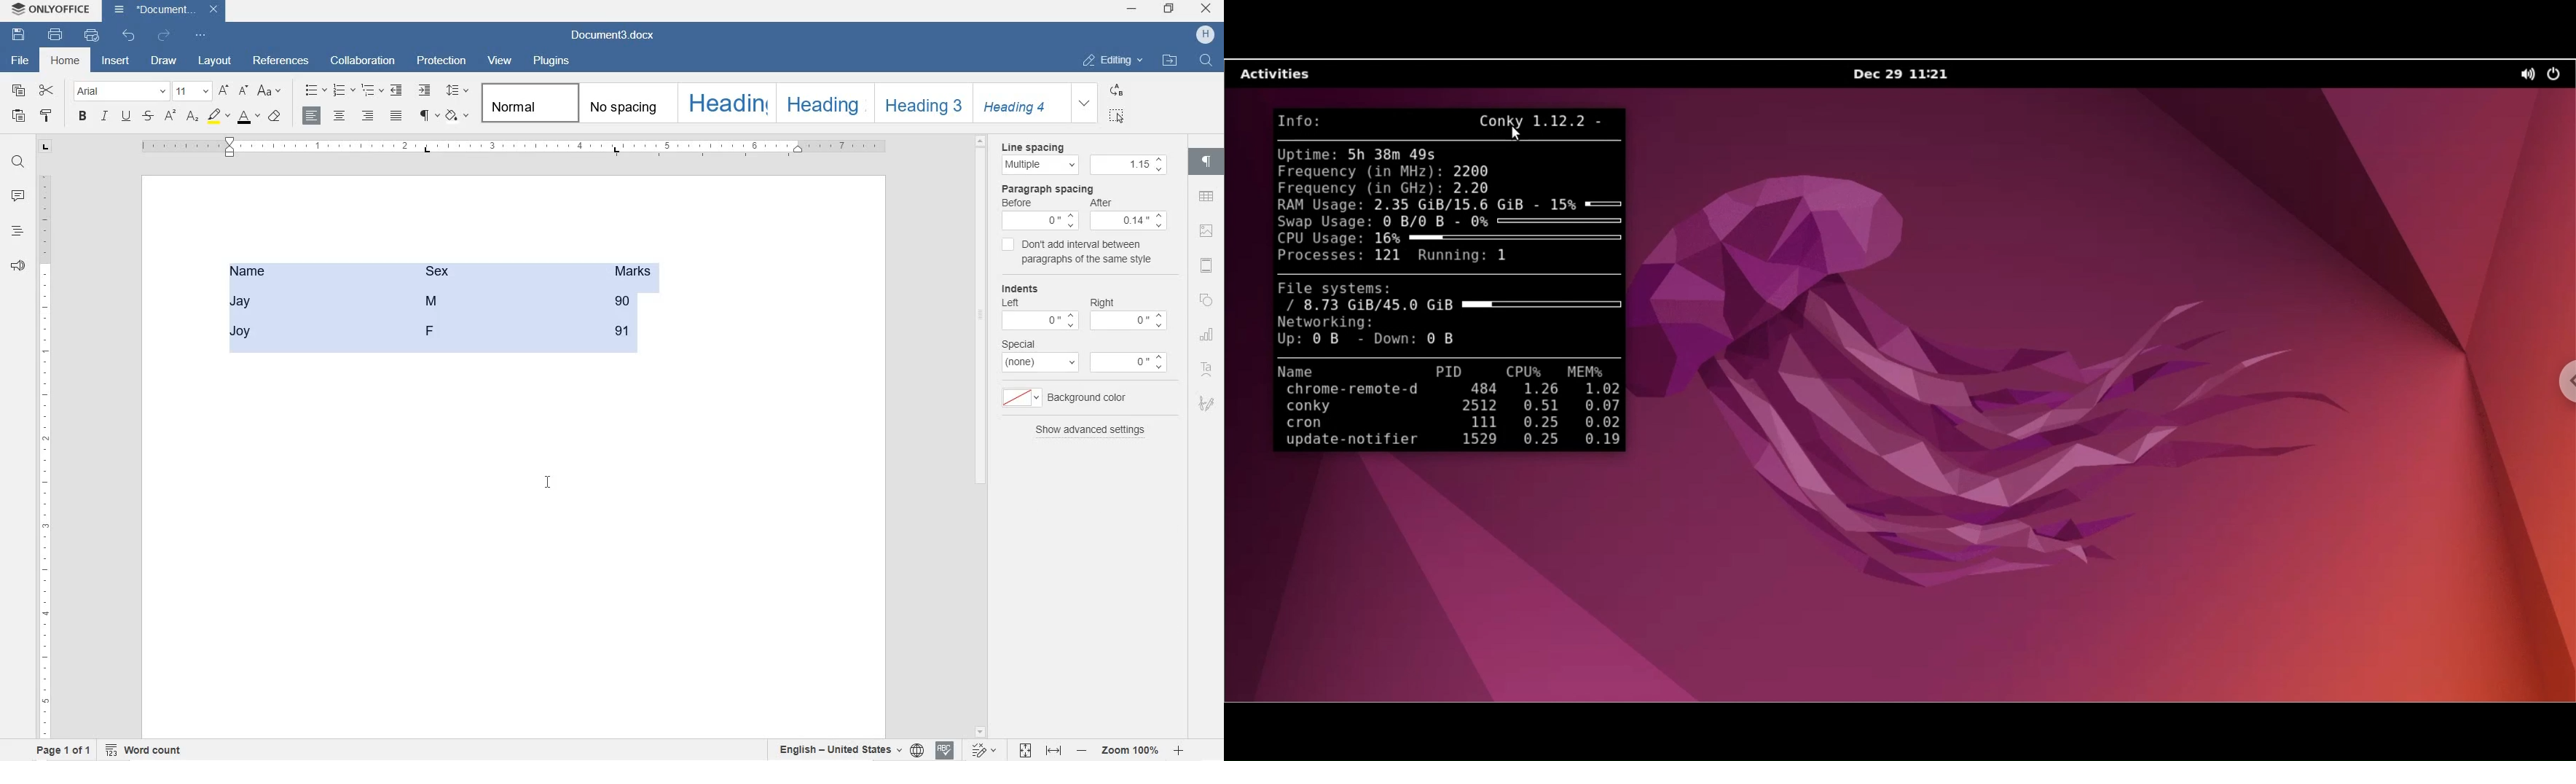  I want to click on REPLACE, so click(1117, 90).